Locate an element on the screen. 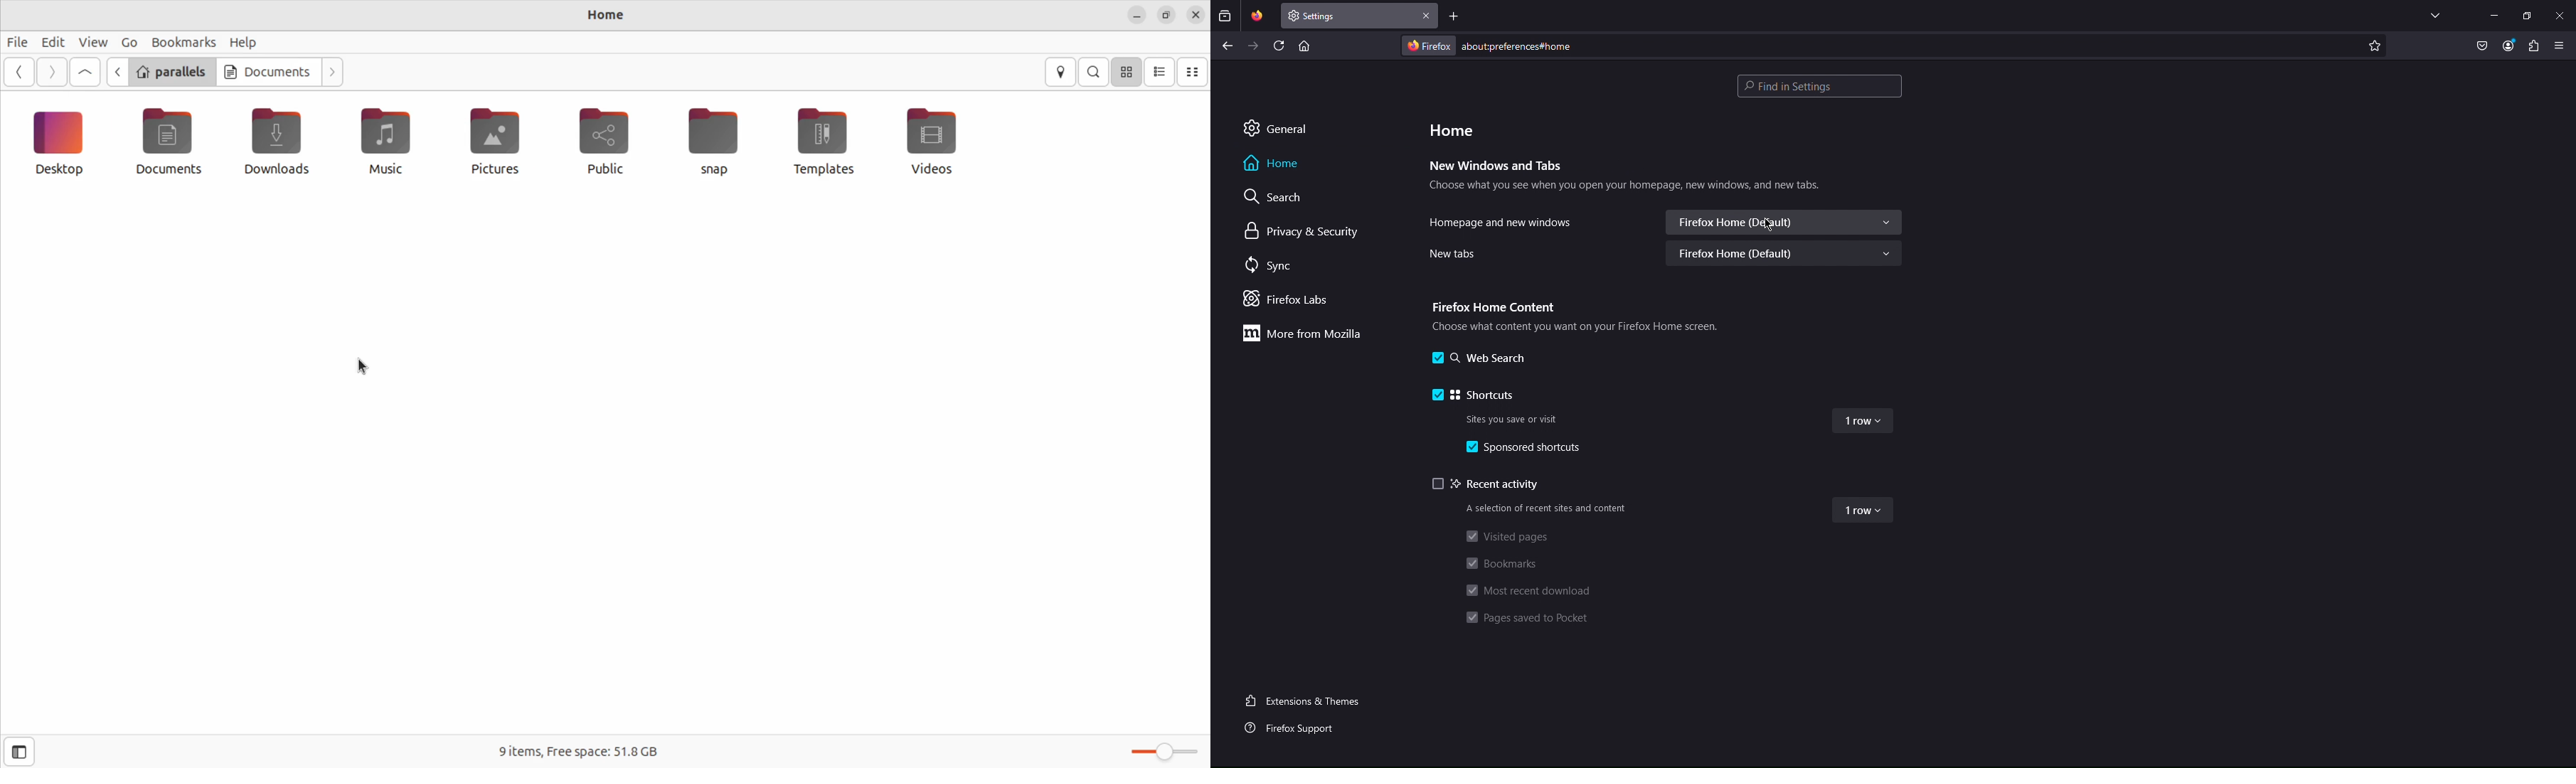  forward is located at coordinates (51, 72).